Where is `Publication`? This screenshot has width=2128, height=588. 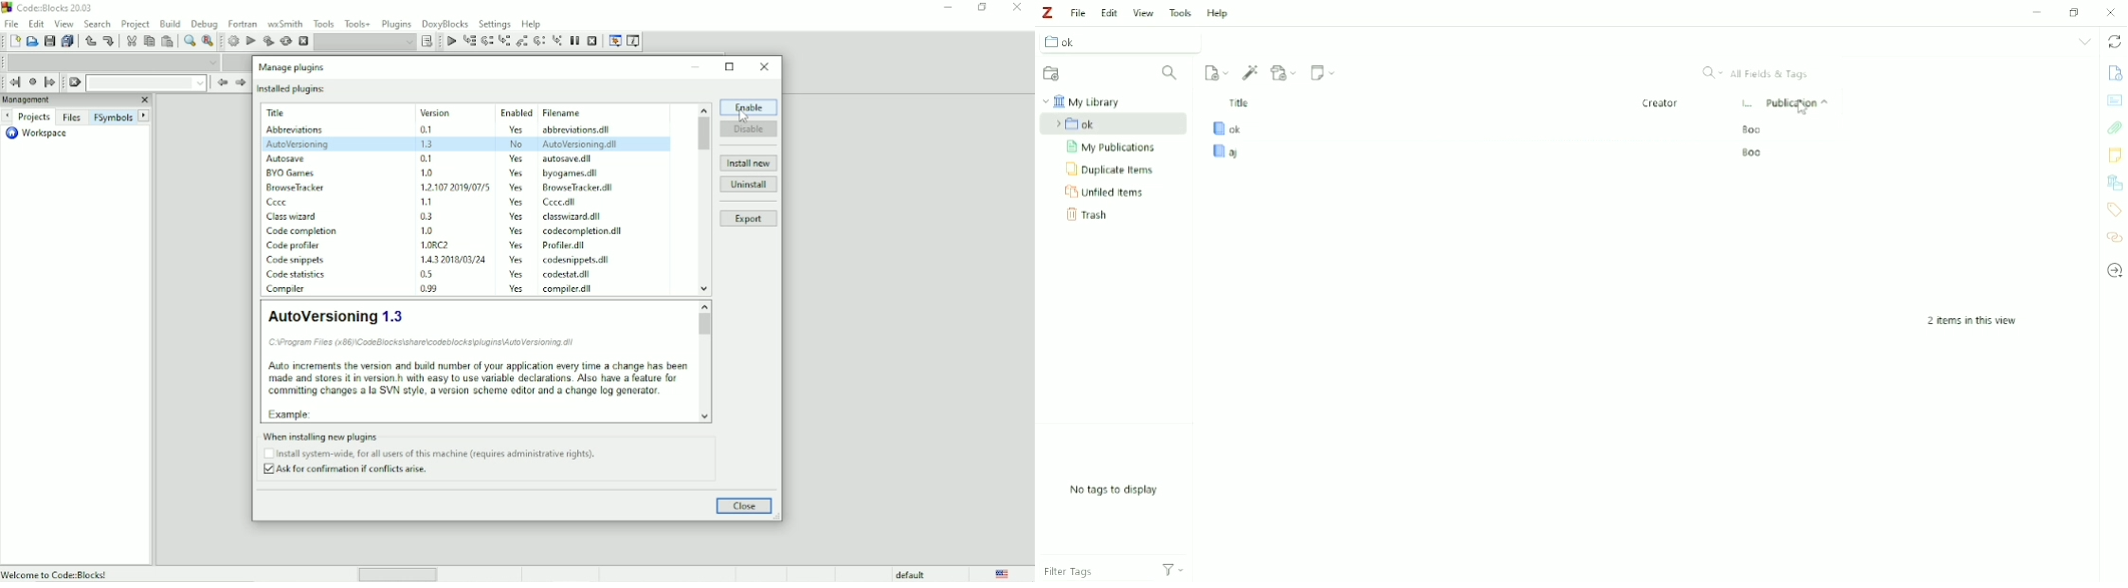
Publication is located at coordinates (1797, 105).